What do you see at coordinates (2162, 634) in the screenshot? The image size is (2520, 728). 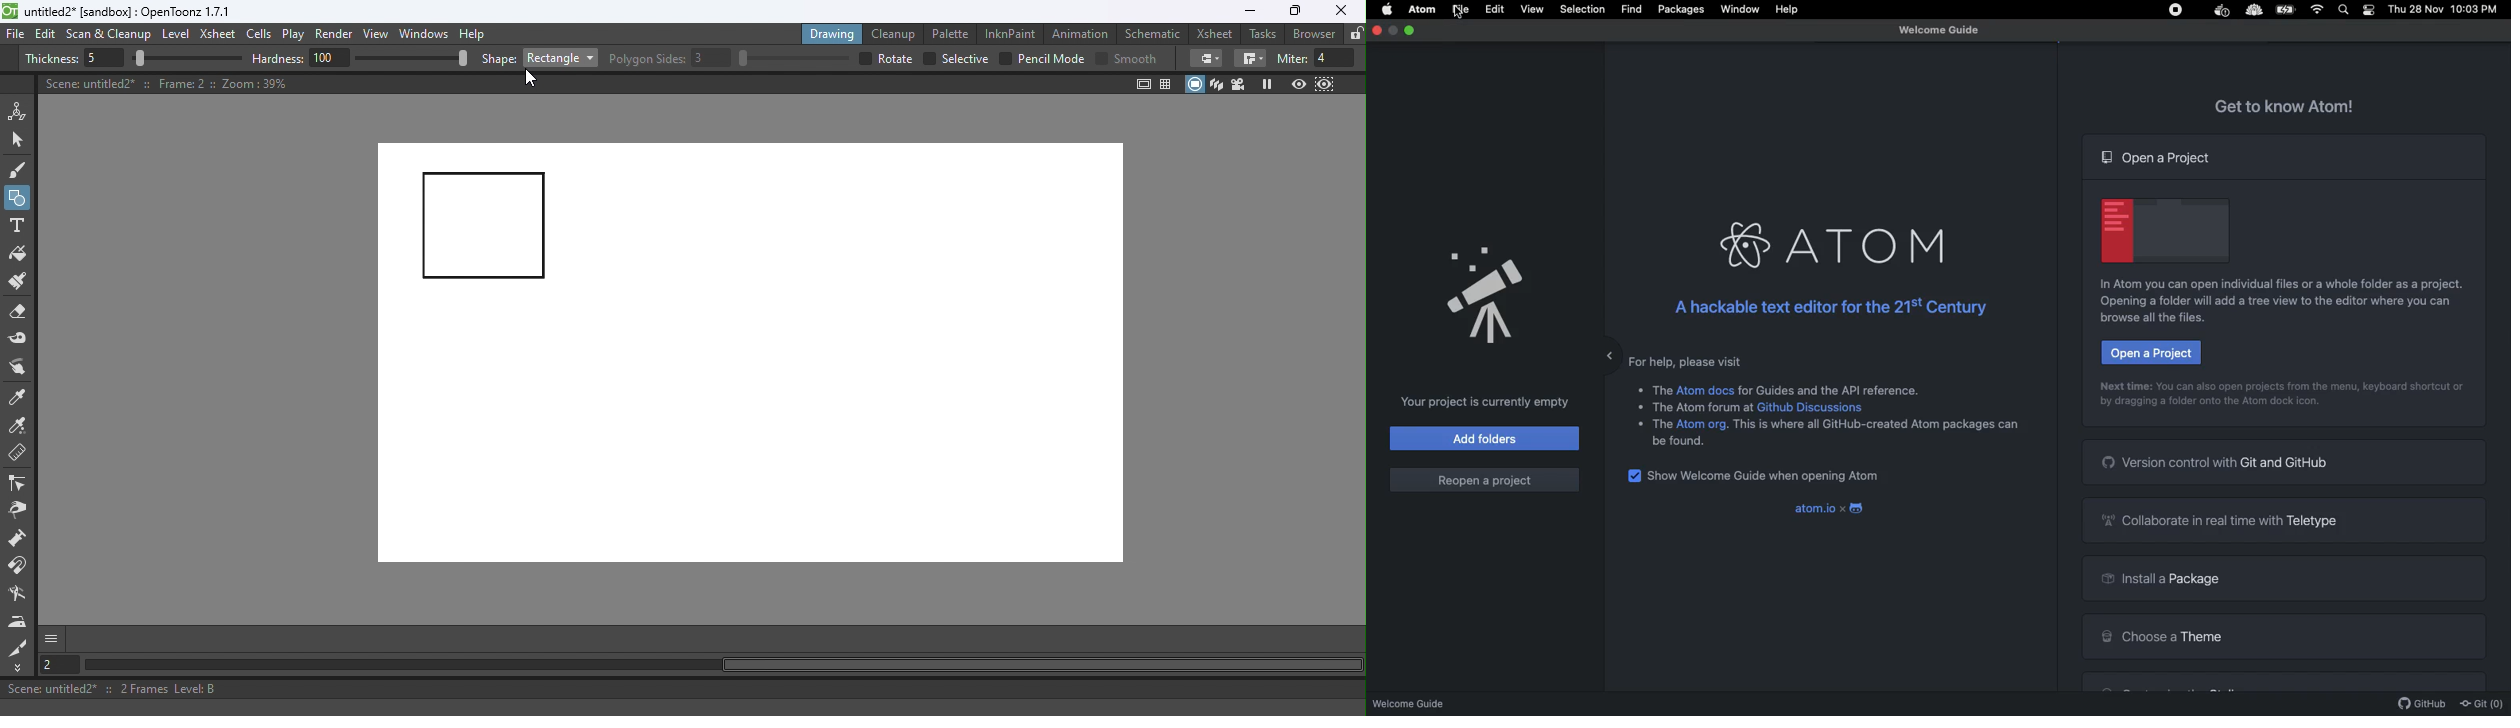 I see `Choose a theme` at bounding box center [2162, 634].